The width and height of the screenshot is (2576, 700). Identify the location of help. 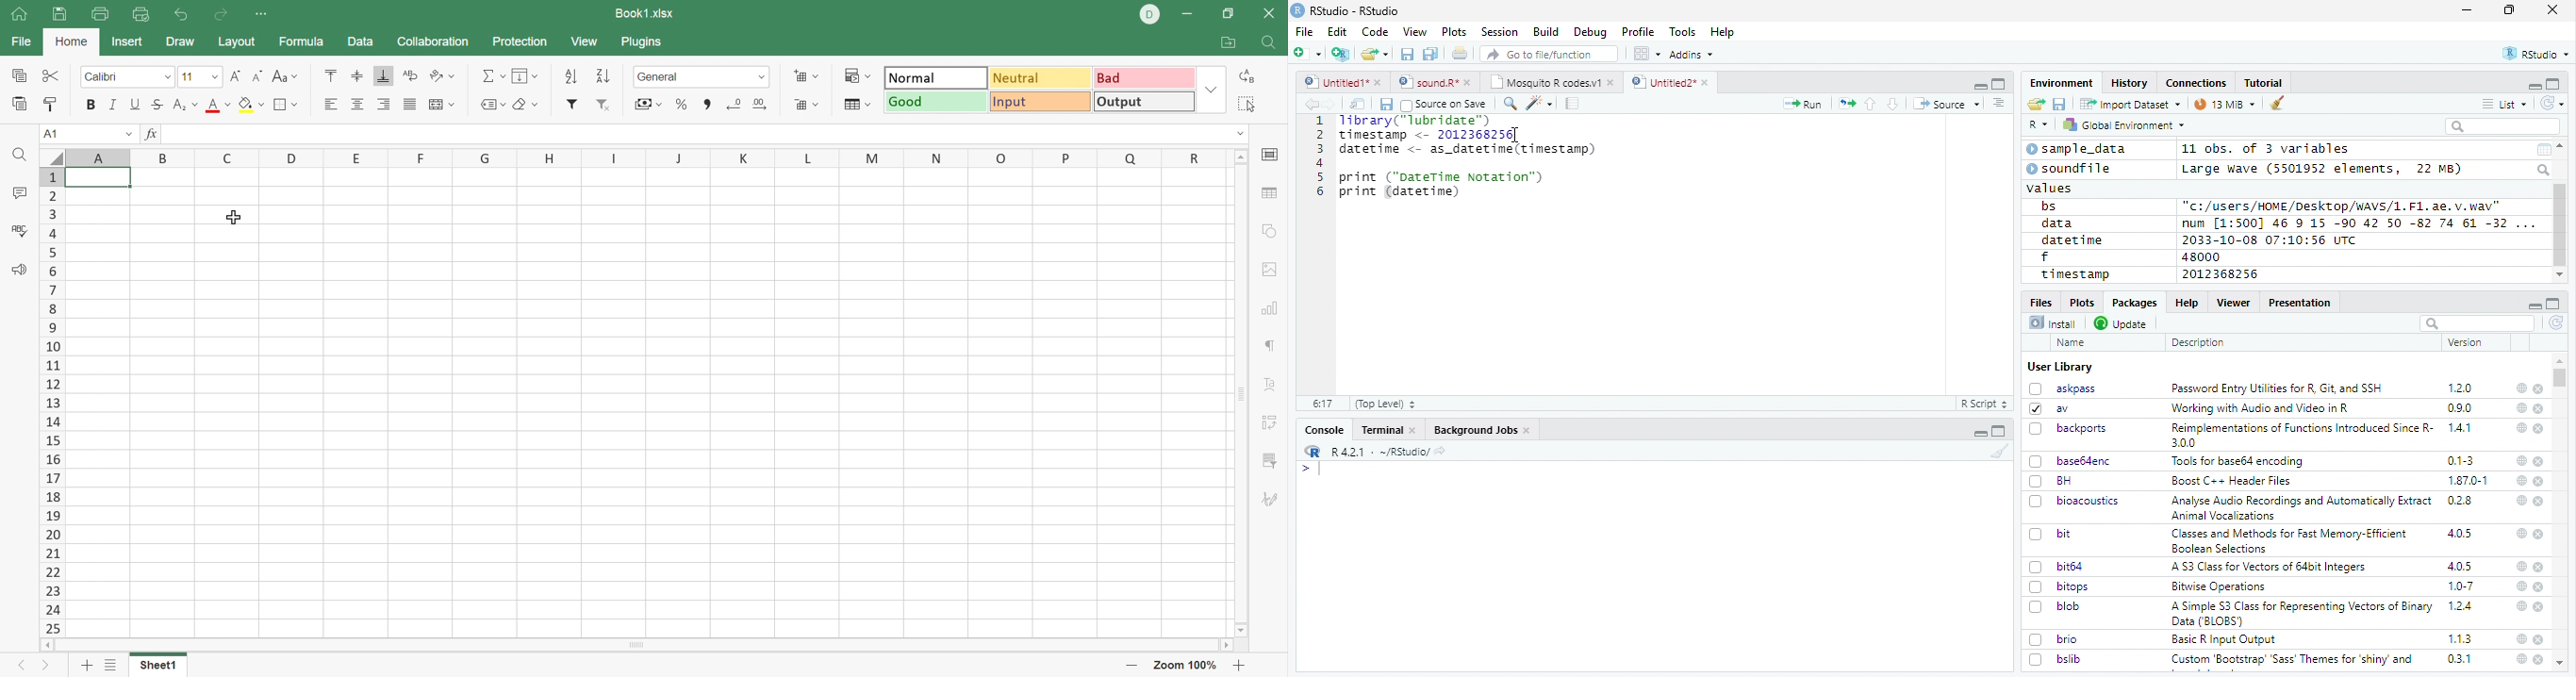
(2519, 605).